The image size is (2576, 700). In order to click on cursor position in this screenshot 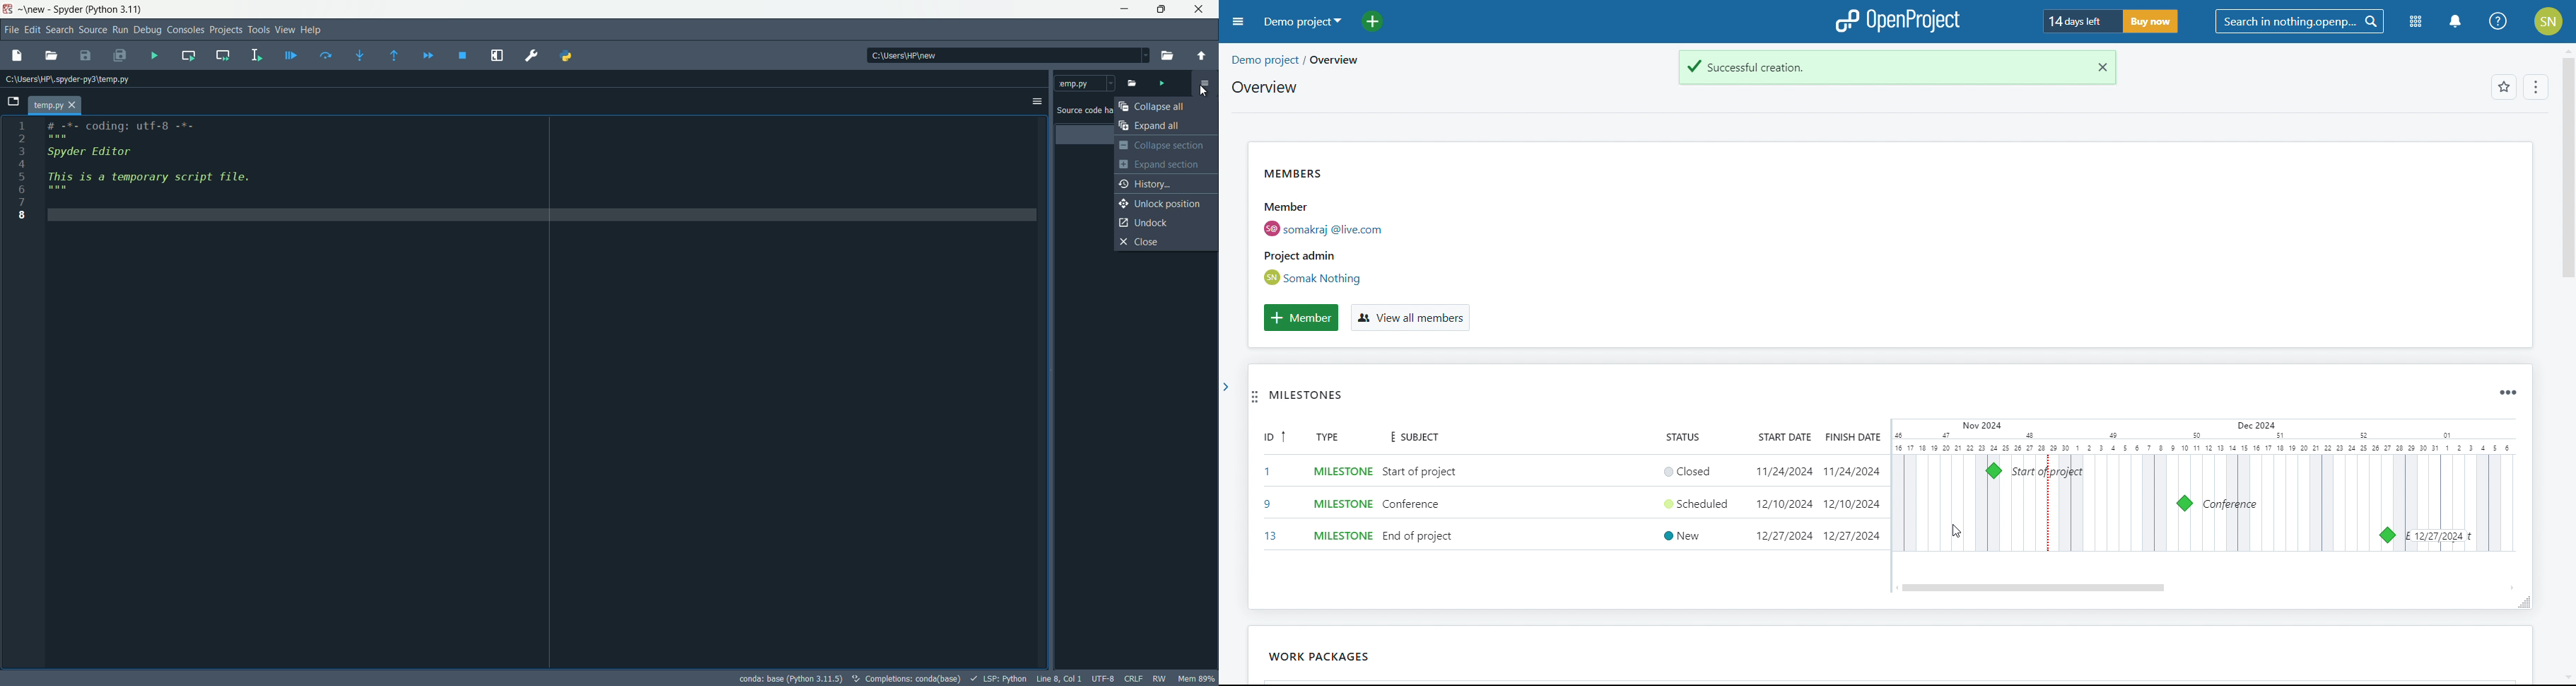, I will do `click(1060, 678)`.